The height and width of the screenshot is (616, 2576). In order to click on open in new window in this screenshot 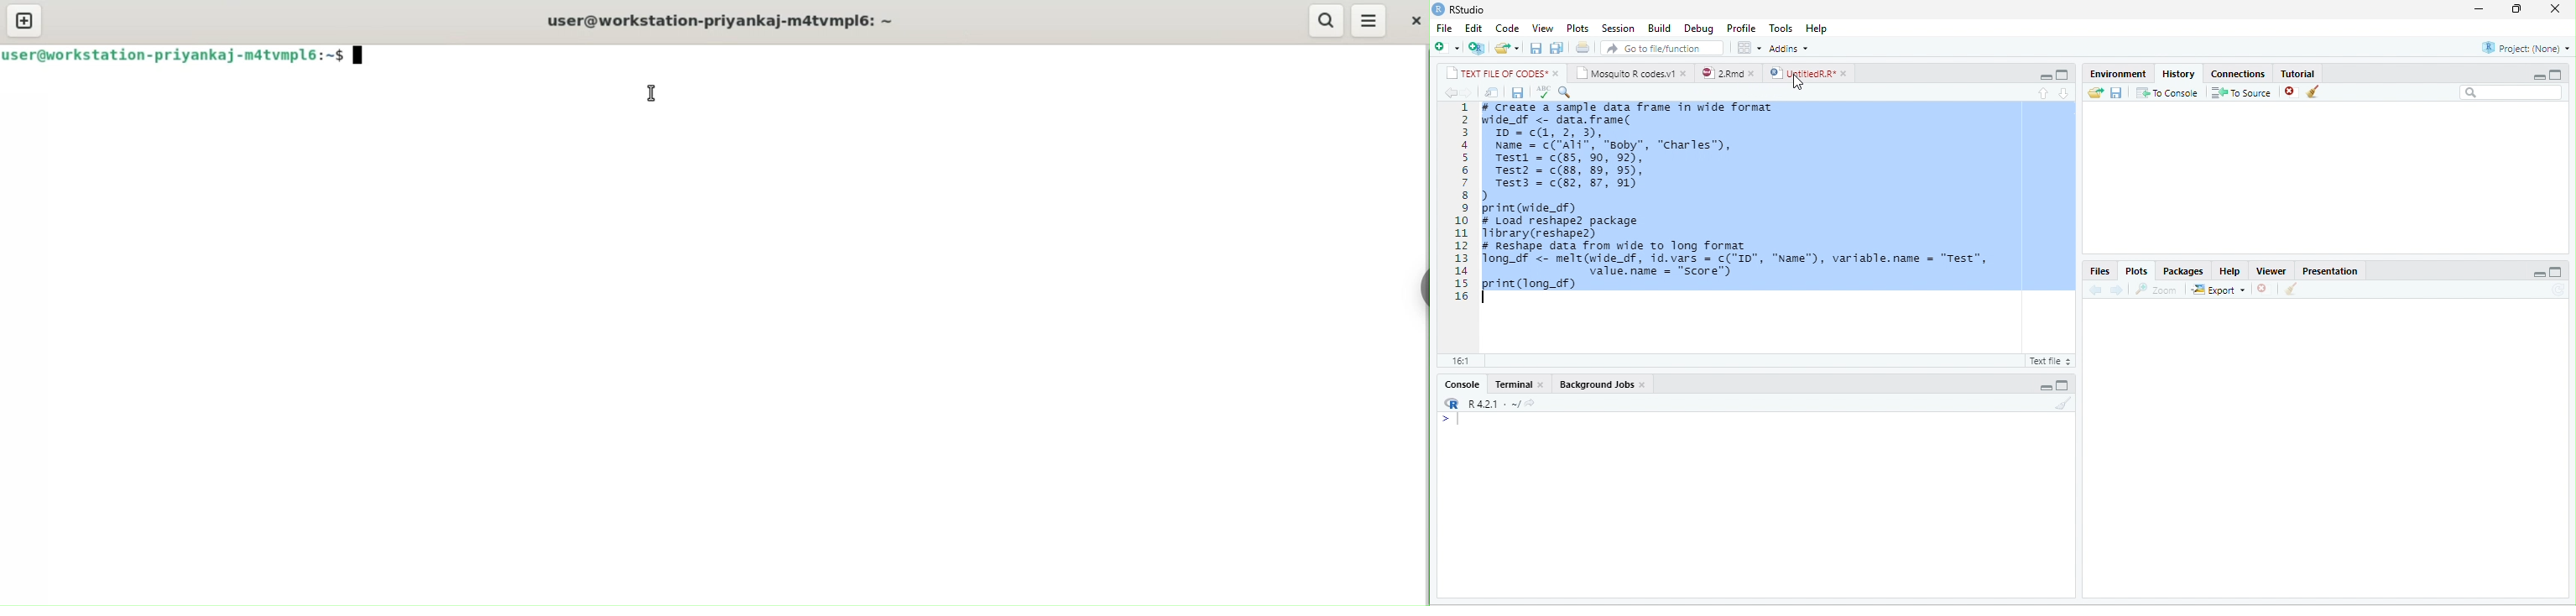, I will do `click(1491, 92)`.